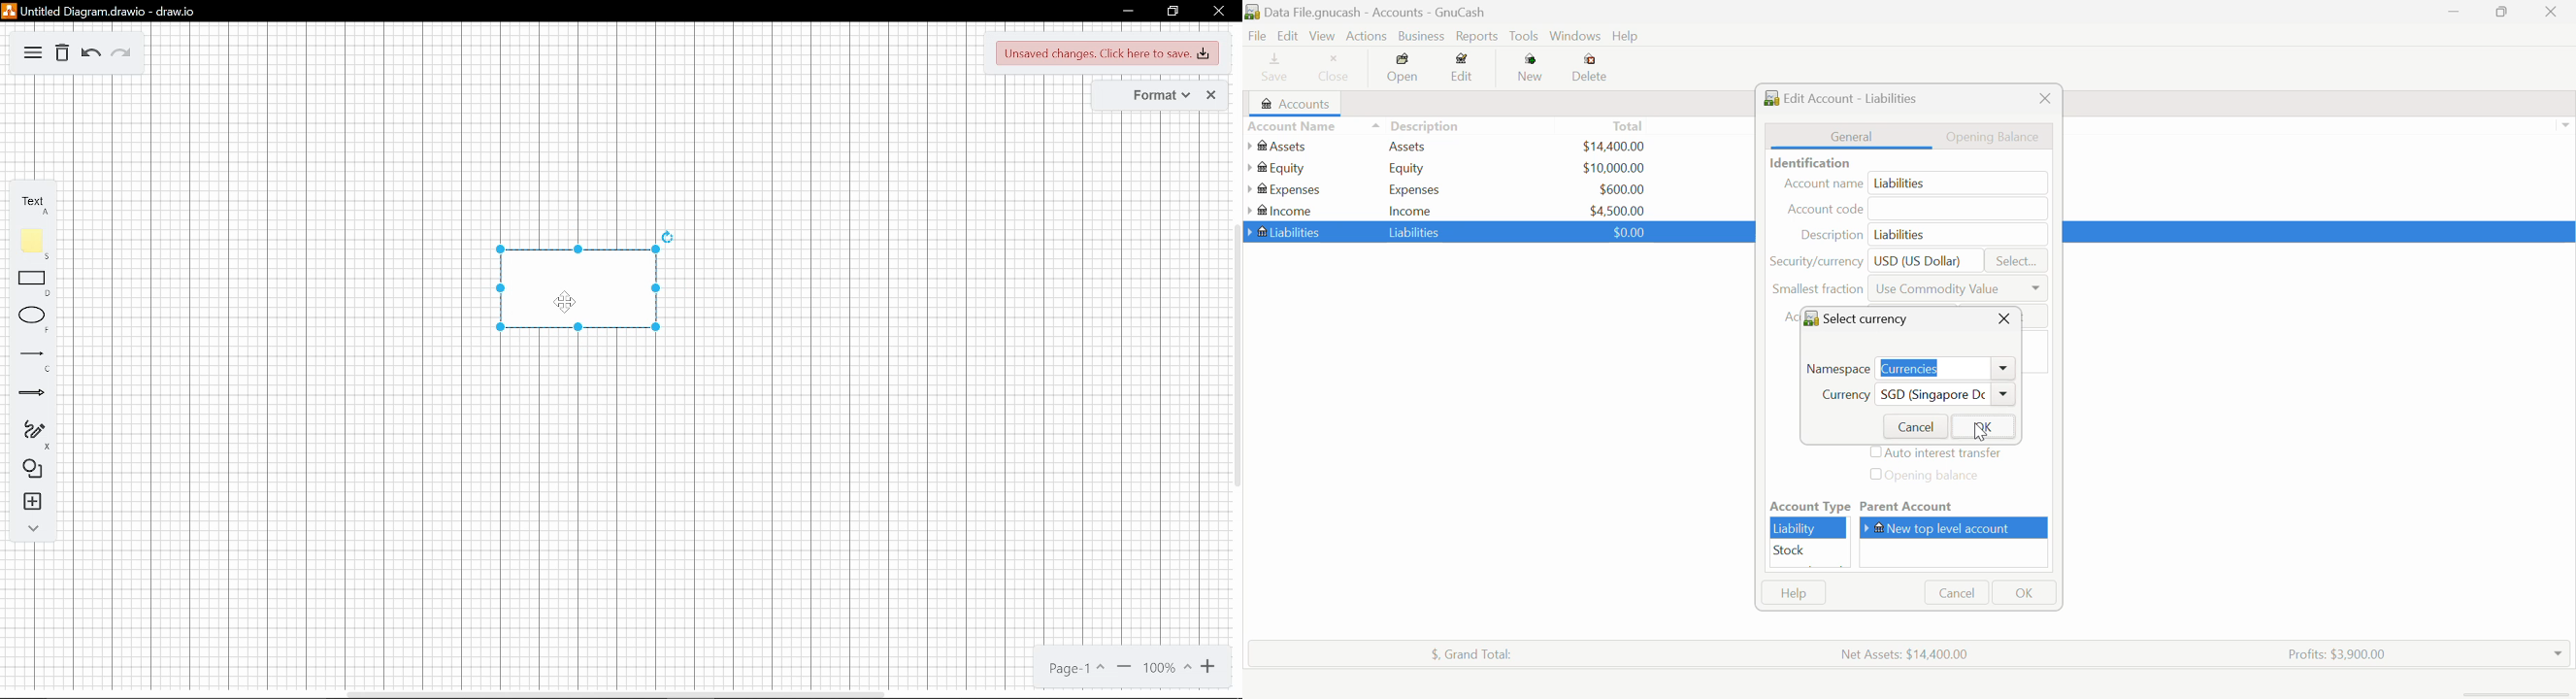 The height and width of the screenshot is (700, 2576). I want to click on USD, so click(1622, 189).